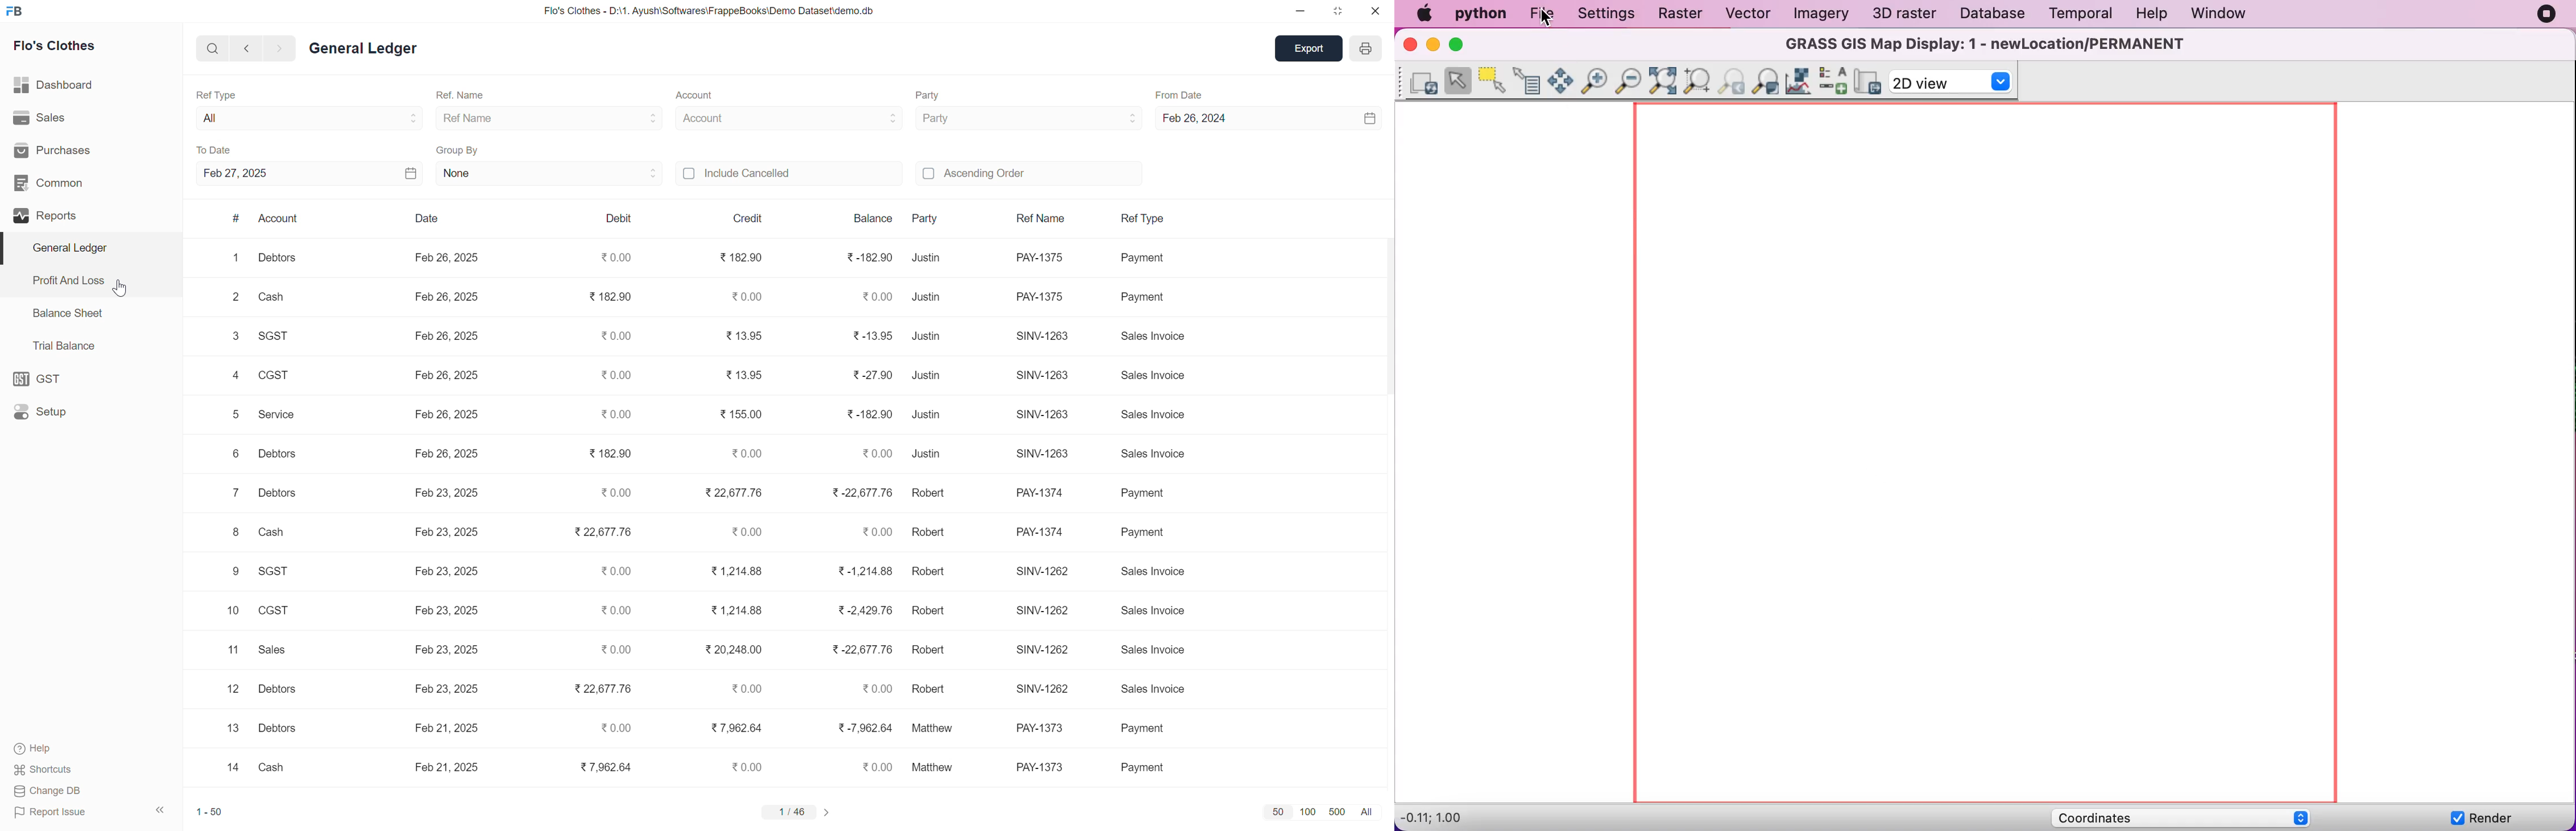 Image resolution: width=2576 pixels, height=840 pixels. What do you see at coordinates (1274, 814) in the screenshot?
I see `50` at bounding box center [1274, 814].